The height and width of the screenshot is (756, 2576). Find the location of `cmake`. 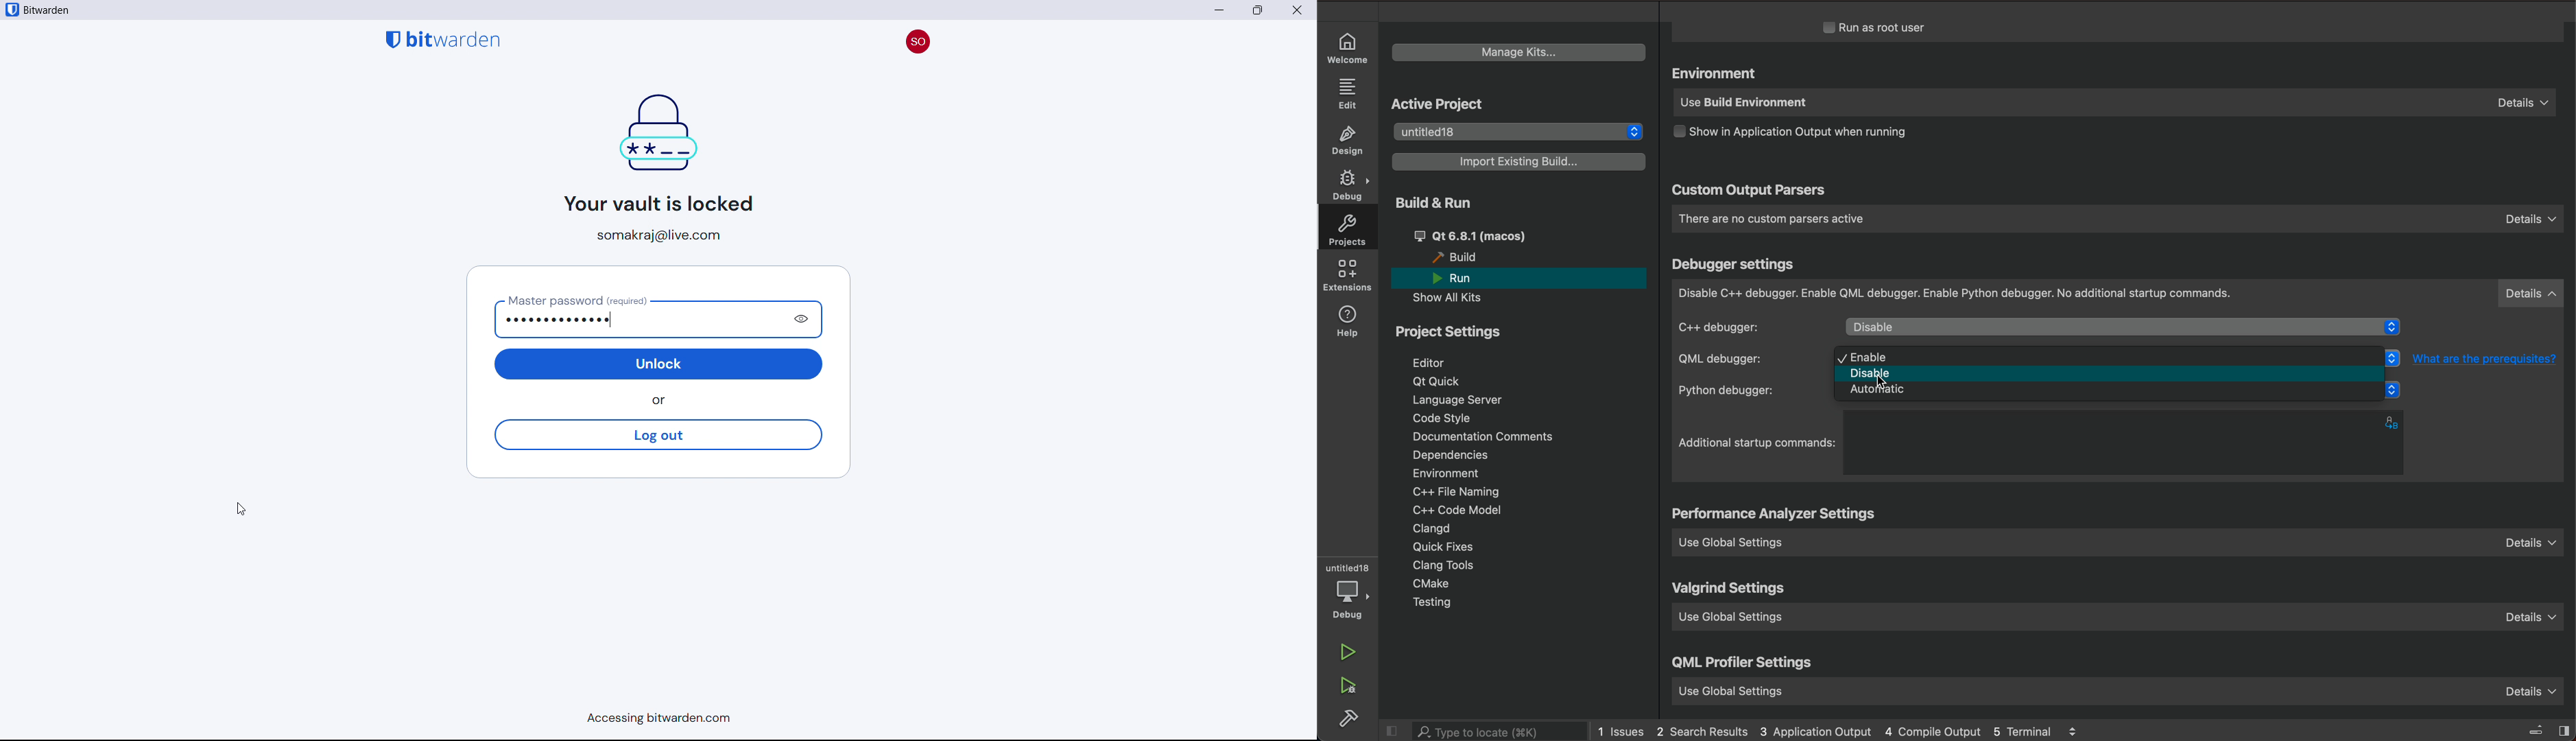

cmake is located at coordinates (1431, 583).